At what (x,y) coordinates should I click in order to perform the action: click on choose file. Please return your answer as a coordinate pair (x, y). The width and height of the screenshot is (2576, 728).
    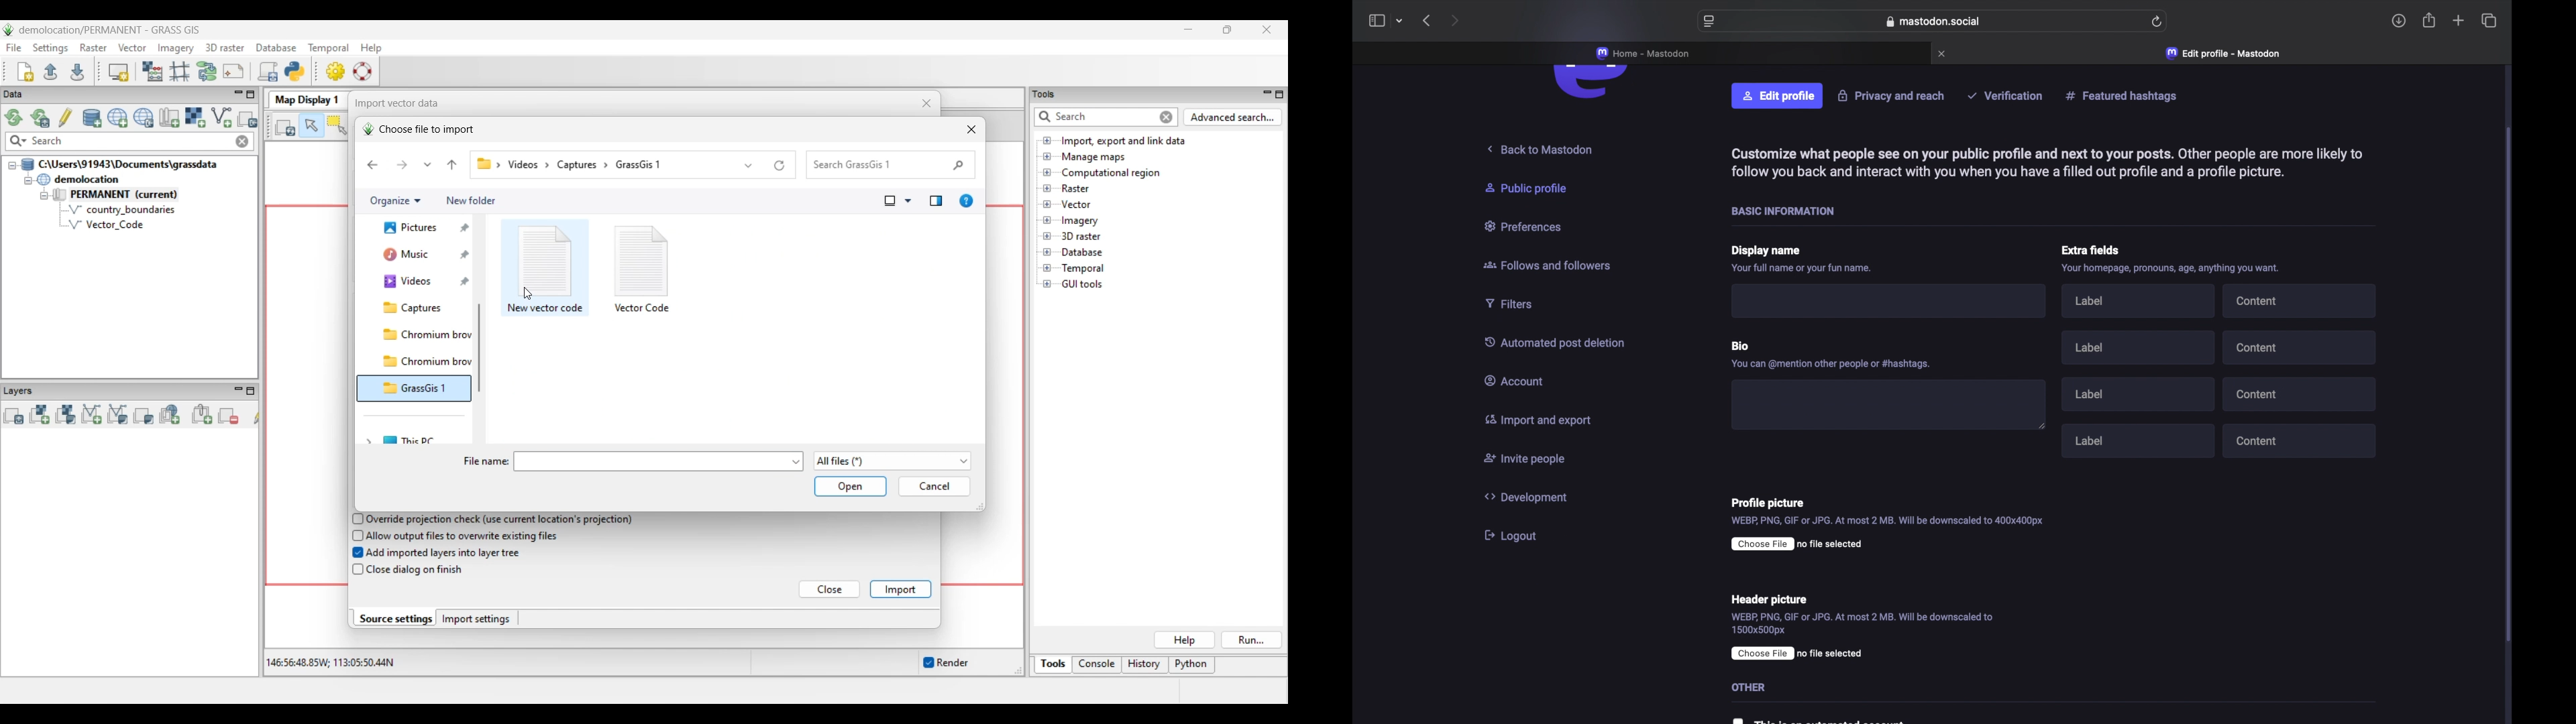
    Looking at the image, I should click on (1760, 652).